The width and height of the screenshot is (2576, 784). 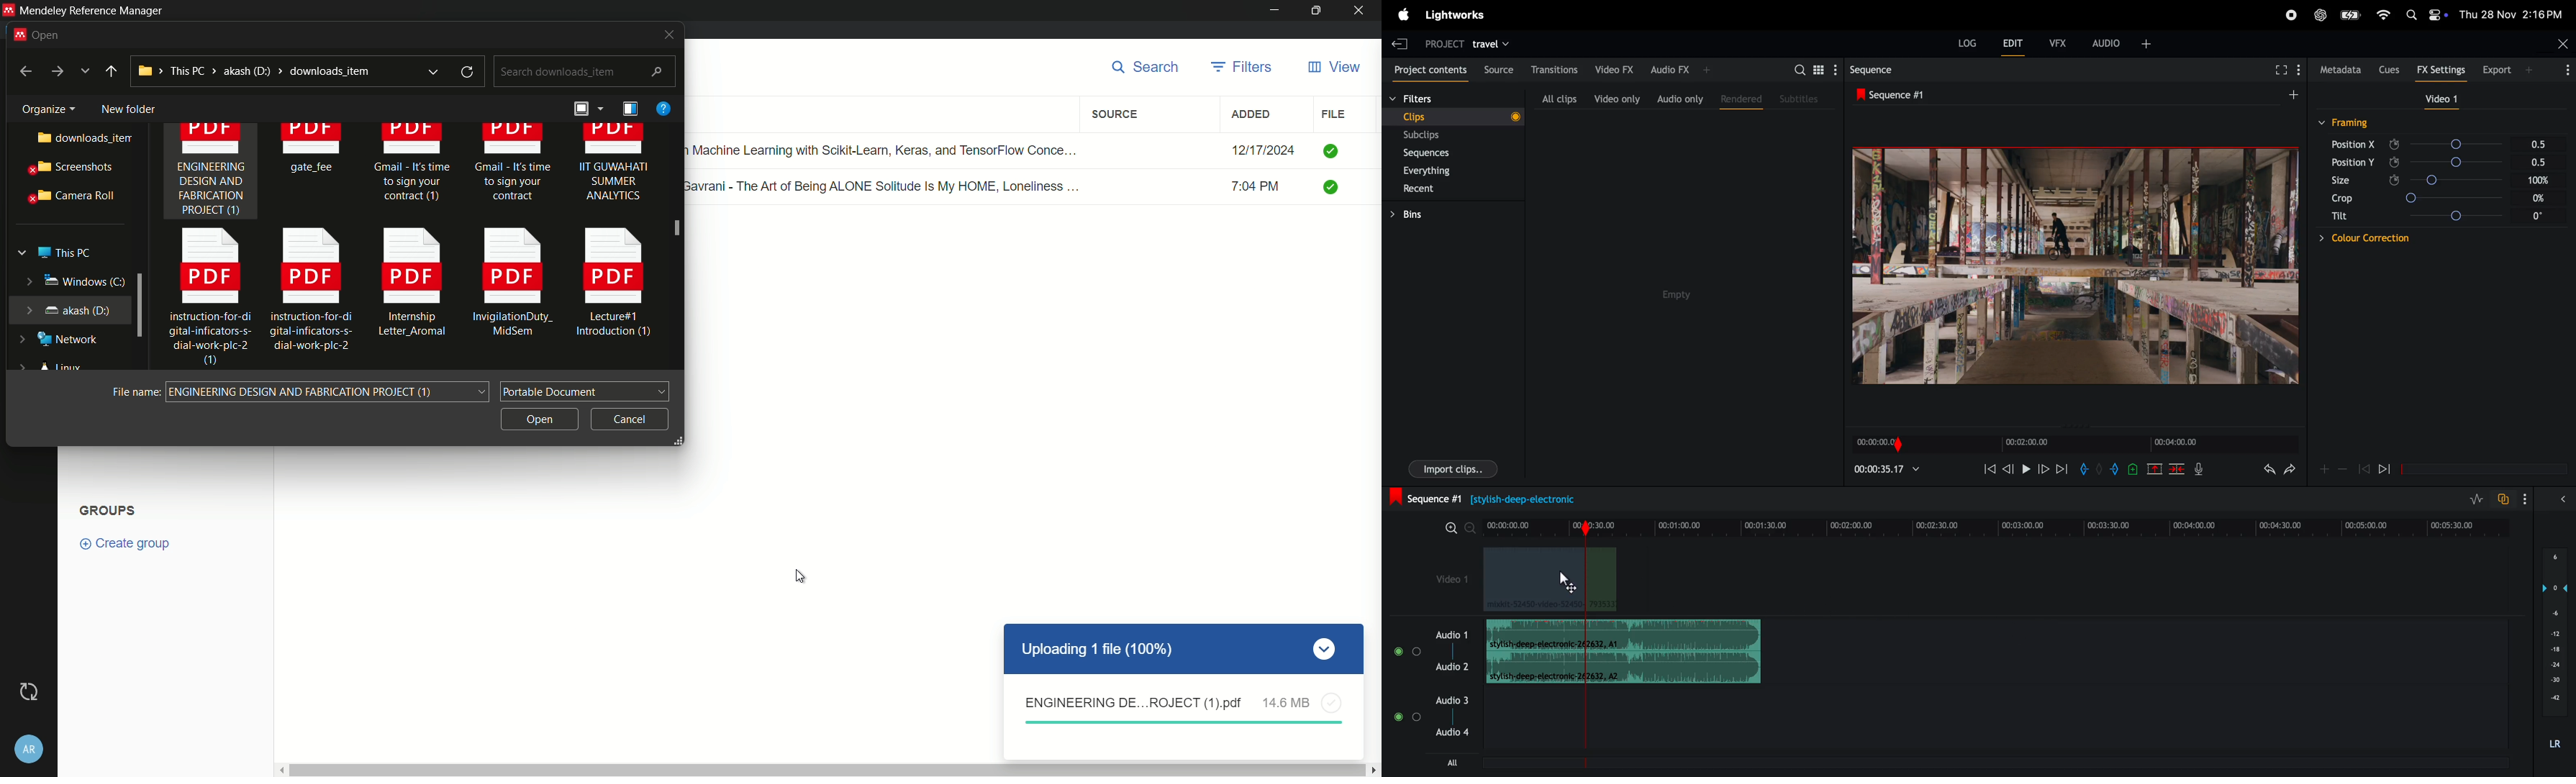 What do you see at coordinates (680, 225) in the screenshot?
I see `cursor` at bounding box center [680, 225].